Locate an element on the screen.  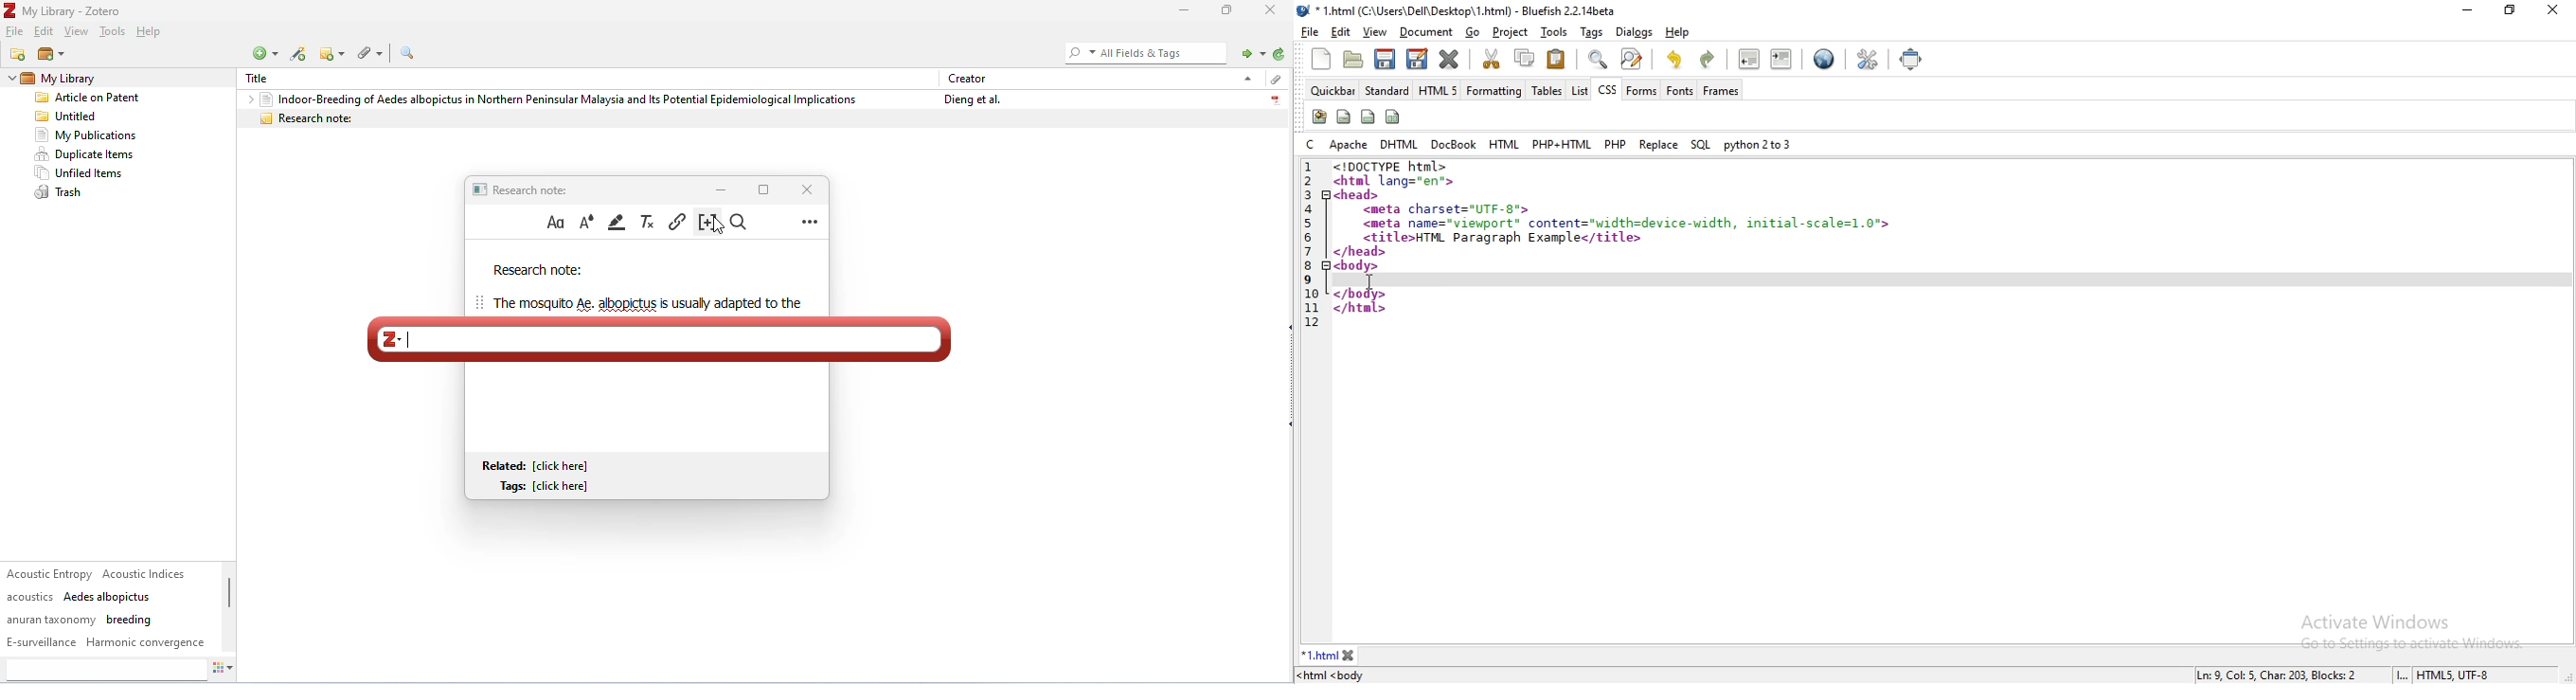
go is located at coordinates (1474, 32).